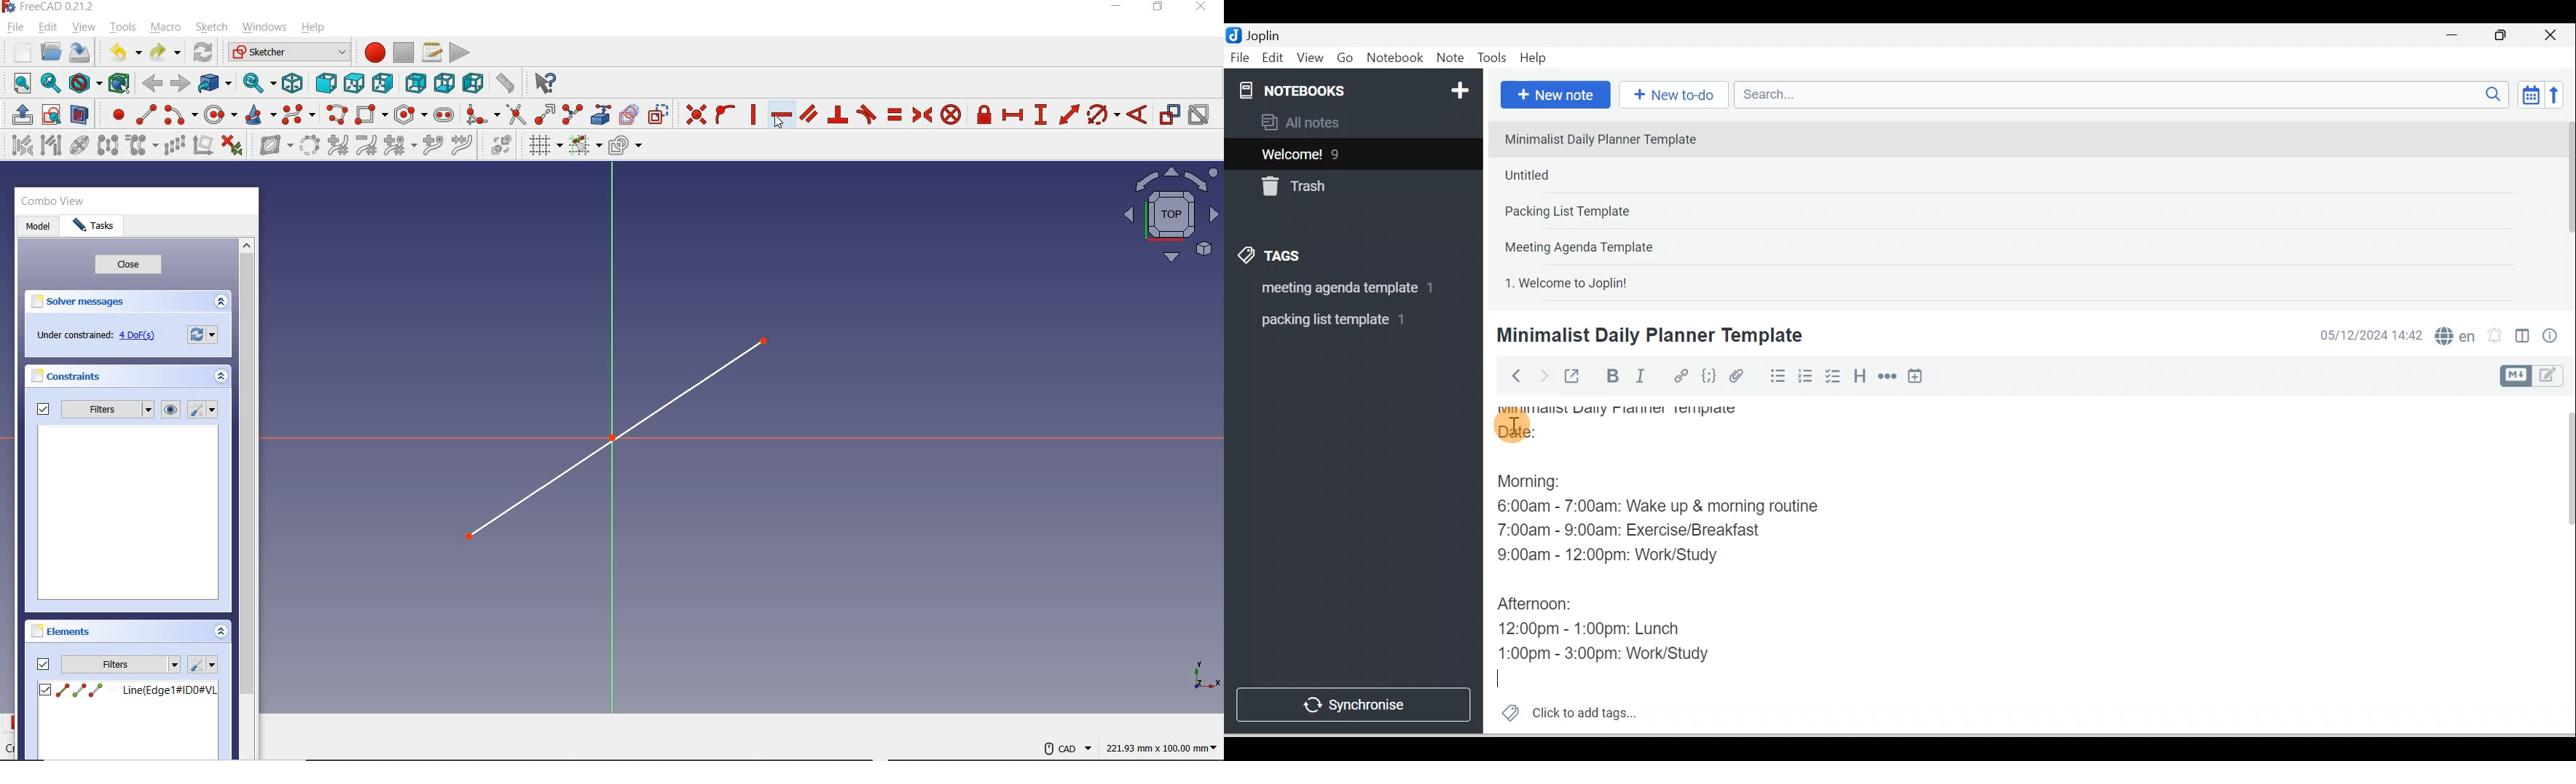  Describe the element at coordinates (1915, 377) in the screenshot. I see `Insert time` at that location.